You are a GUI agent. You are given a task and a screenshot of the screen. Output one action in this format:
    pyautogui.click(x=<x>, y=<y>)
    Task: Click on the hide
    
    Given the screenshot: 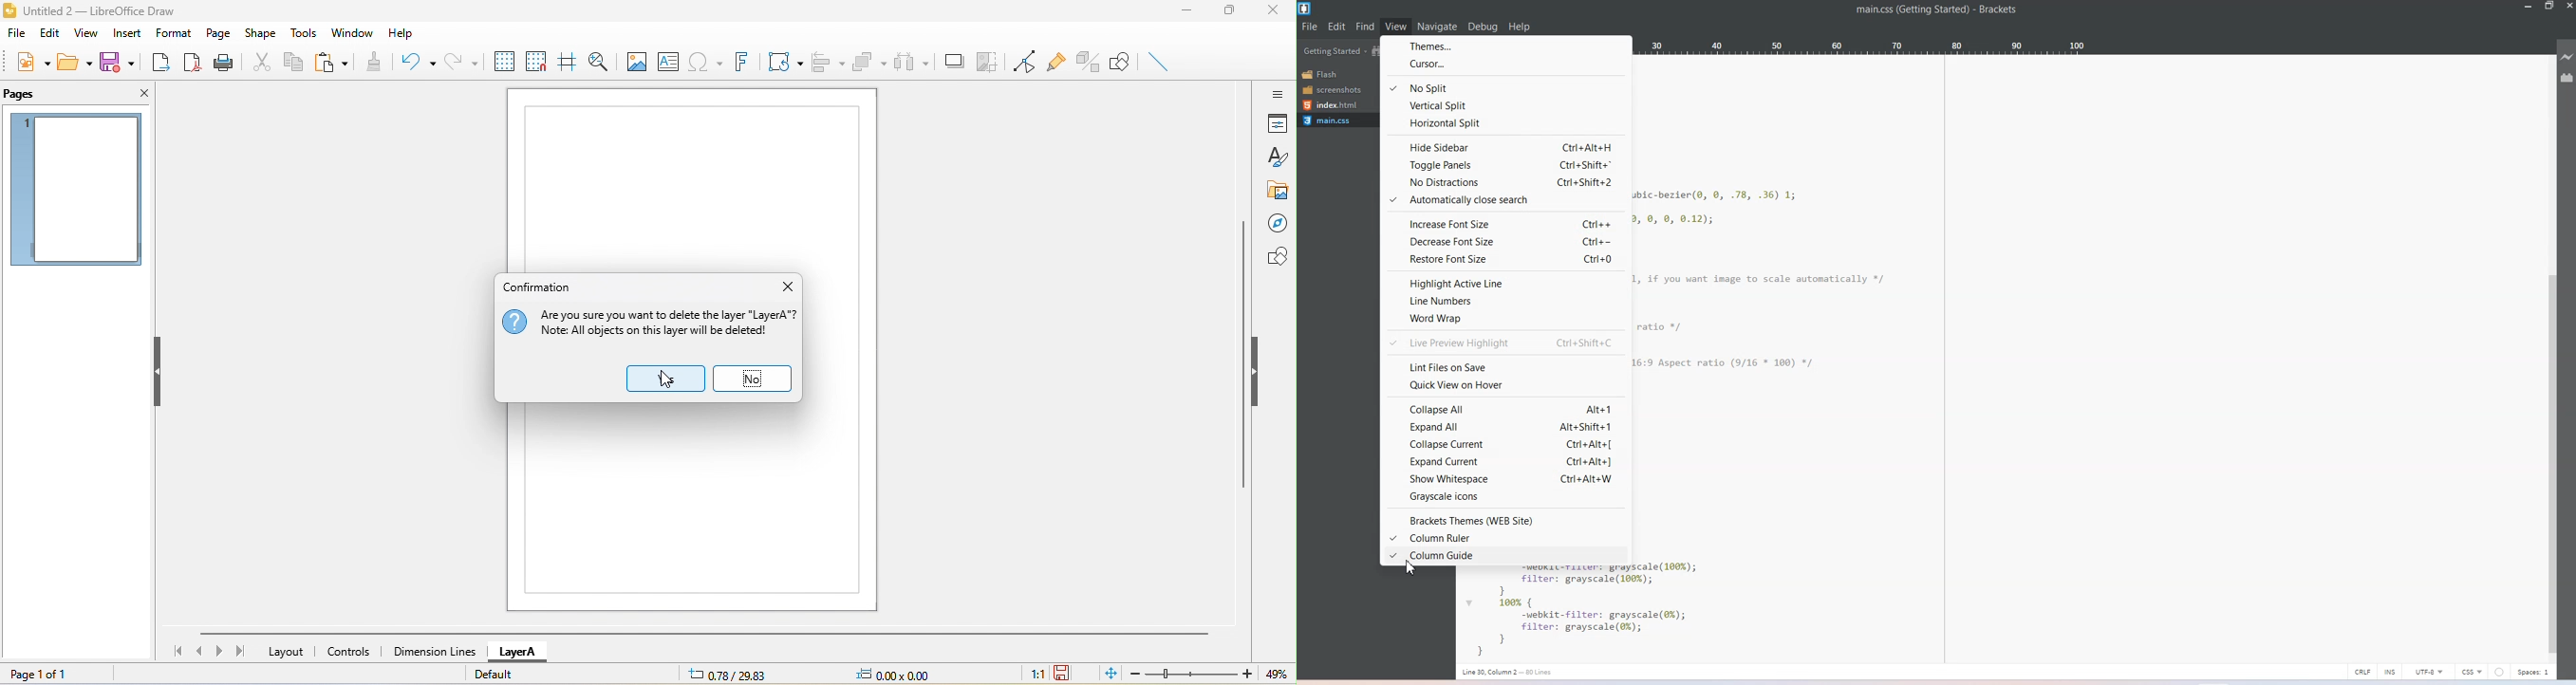 What is the action you would take?
    pyautogui.click(x=1261, y=370)
    